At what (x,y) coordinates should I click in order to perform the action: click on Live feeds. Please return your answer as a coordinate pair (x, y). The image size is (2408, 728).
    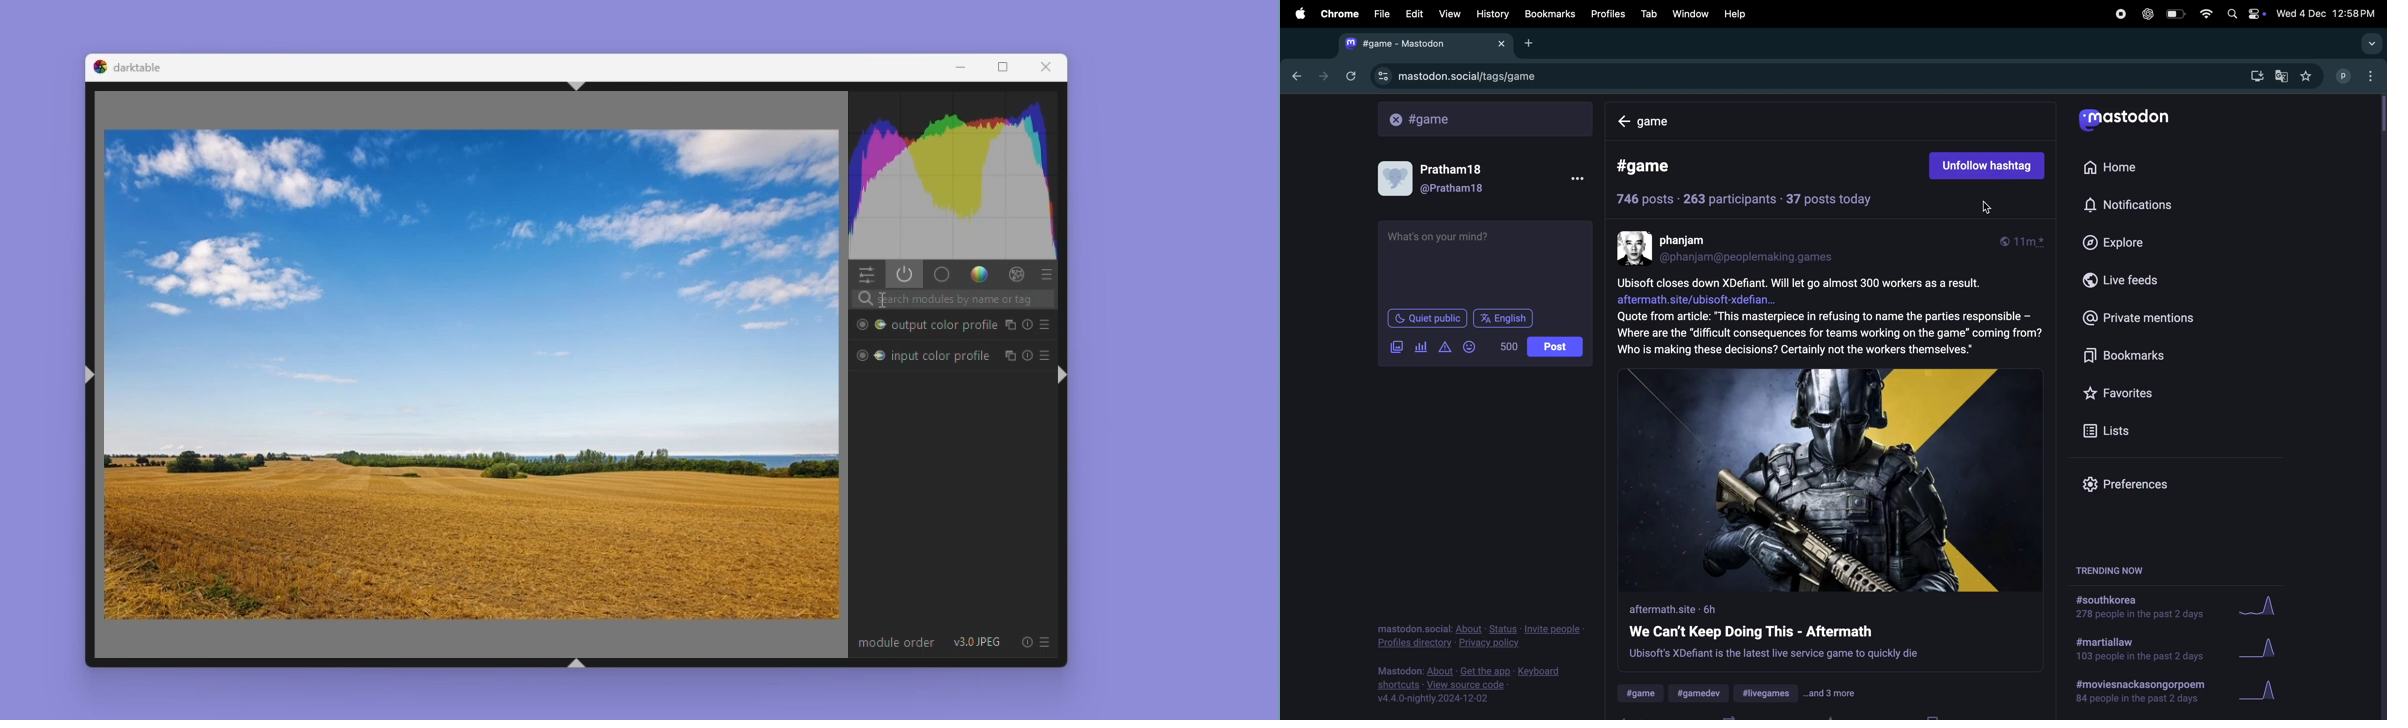
    Looking at the image, I should click on (2140, 284).